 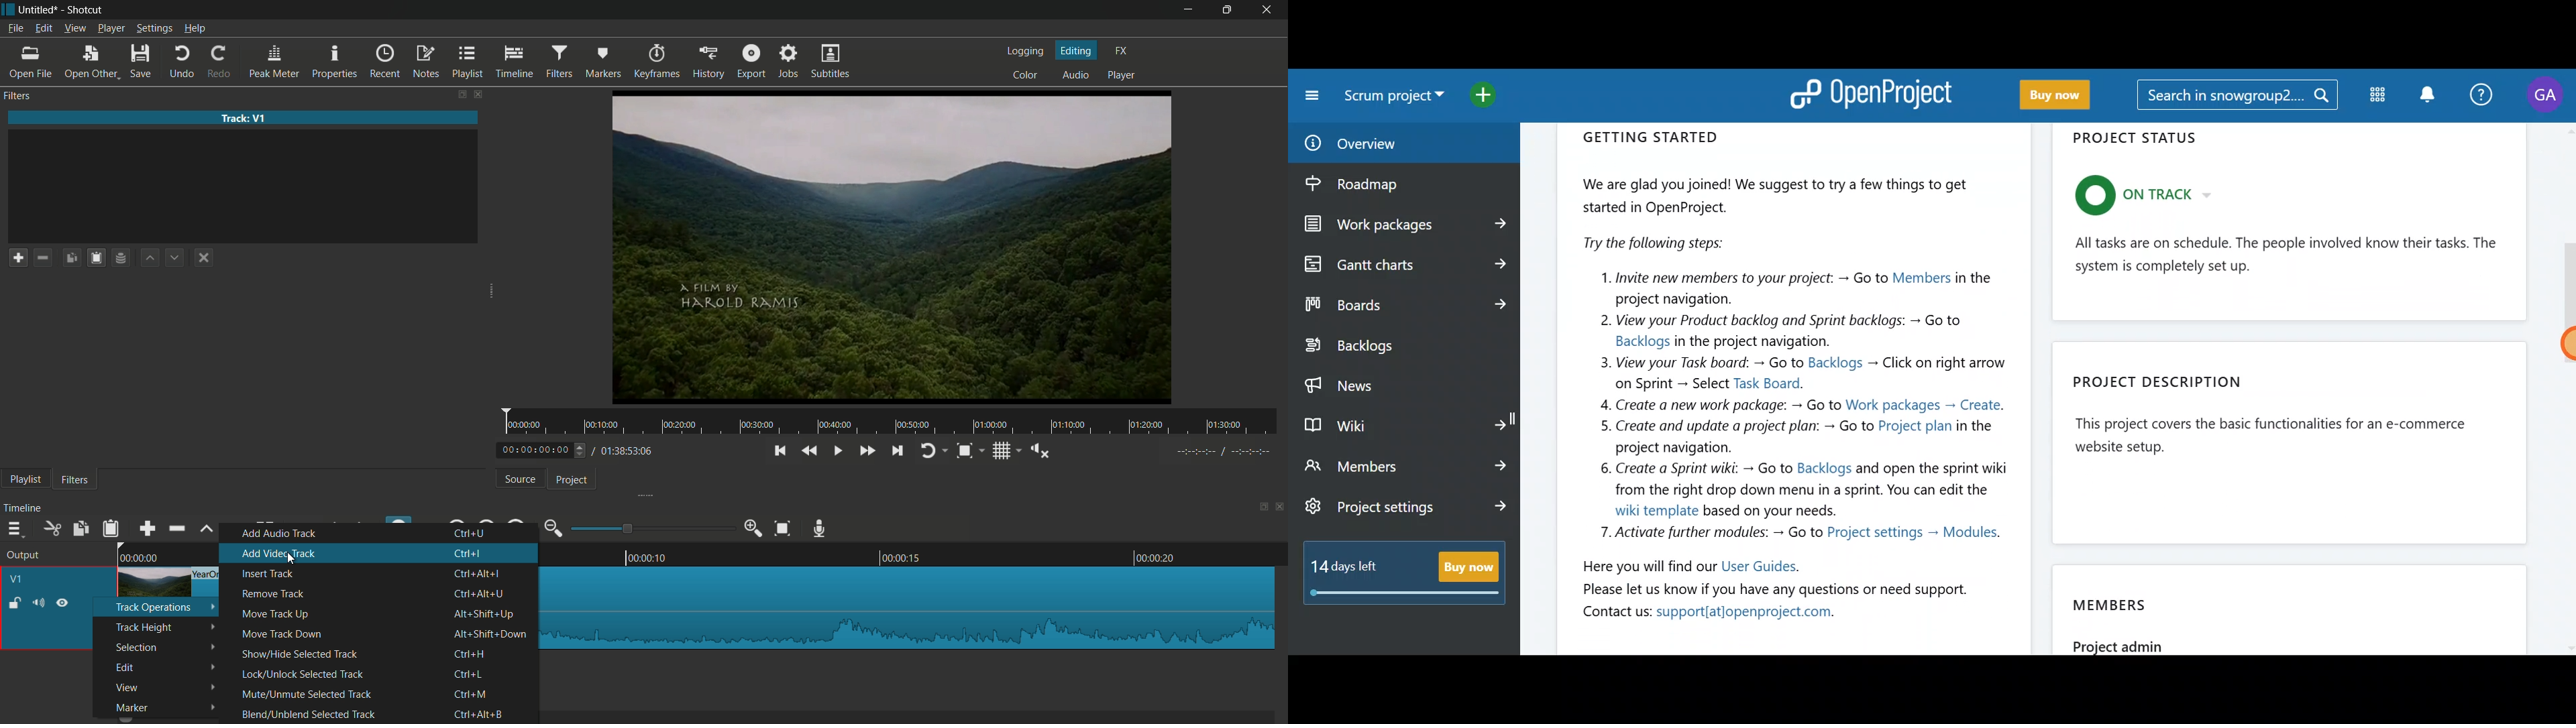 I want to click on copy, so click(x=82, y=529).